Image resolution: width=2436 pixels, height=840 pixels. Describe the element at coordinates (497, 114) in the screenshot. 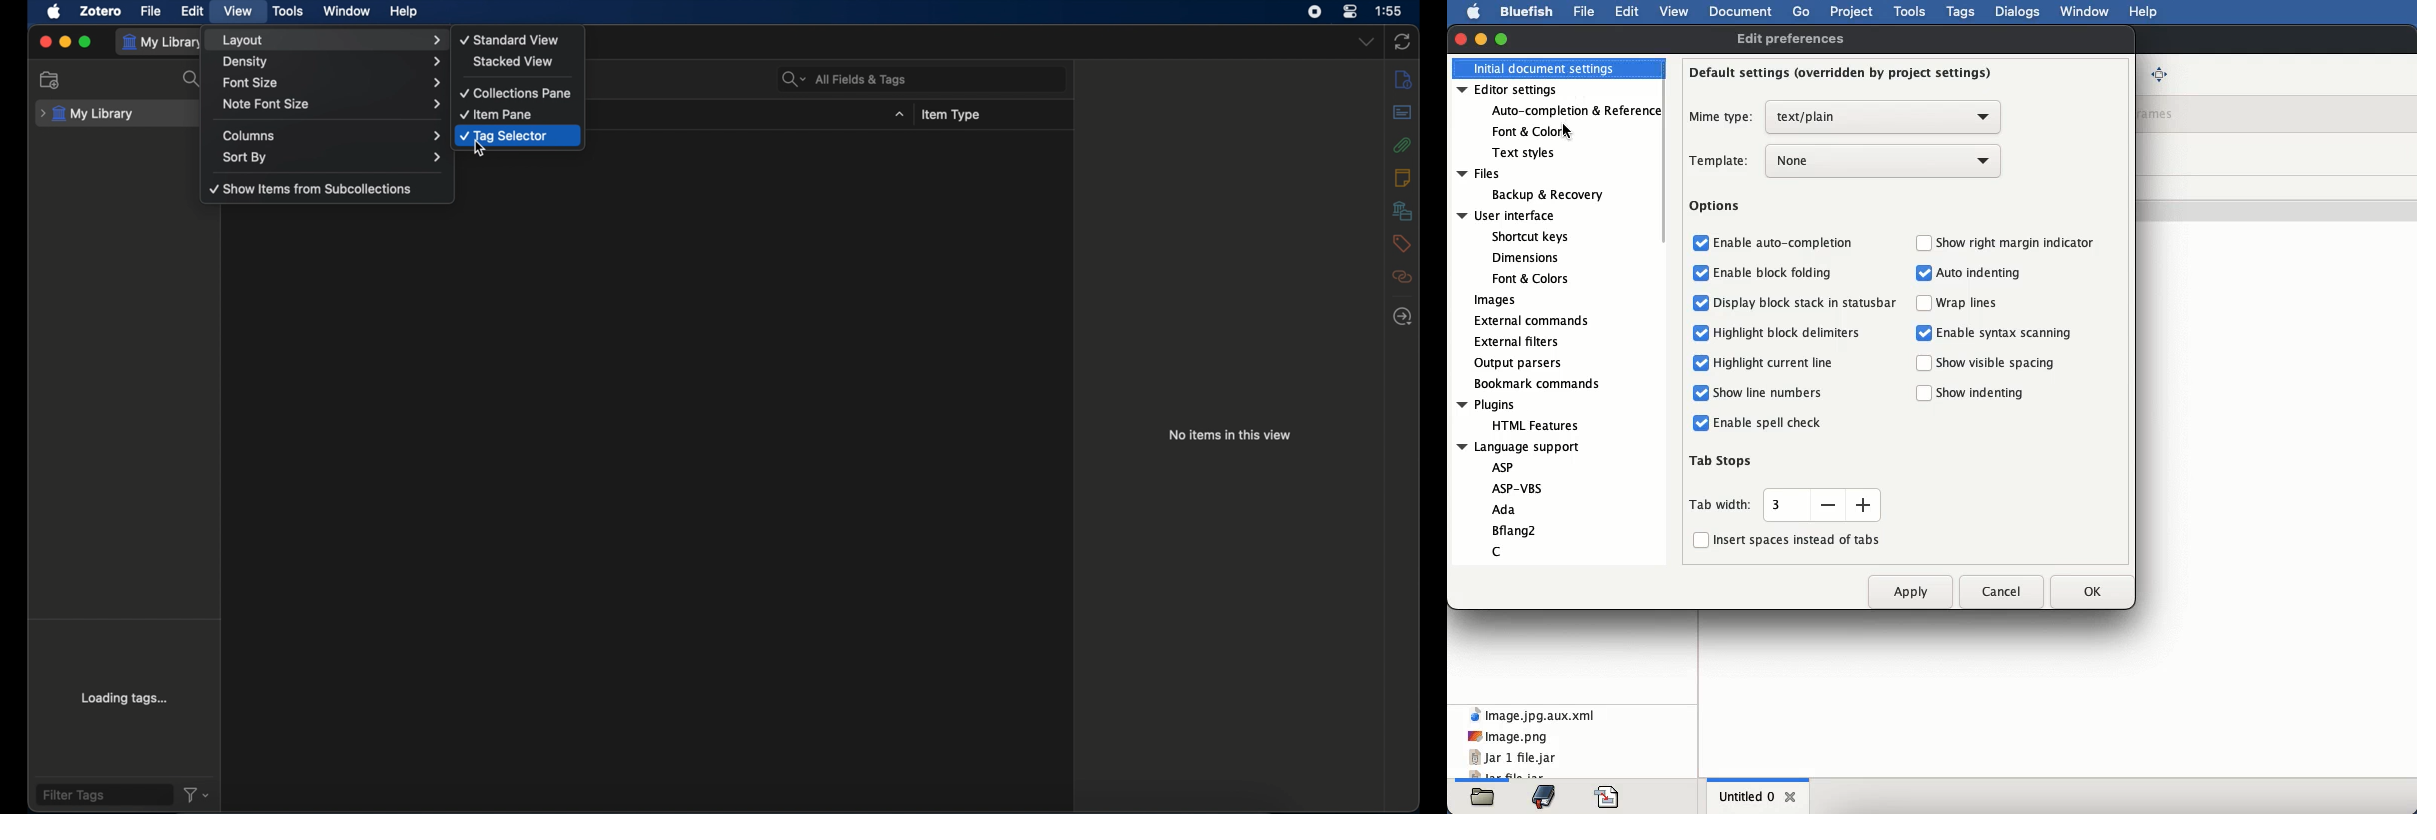

I see `item pane` at that location.